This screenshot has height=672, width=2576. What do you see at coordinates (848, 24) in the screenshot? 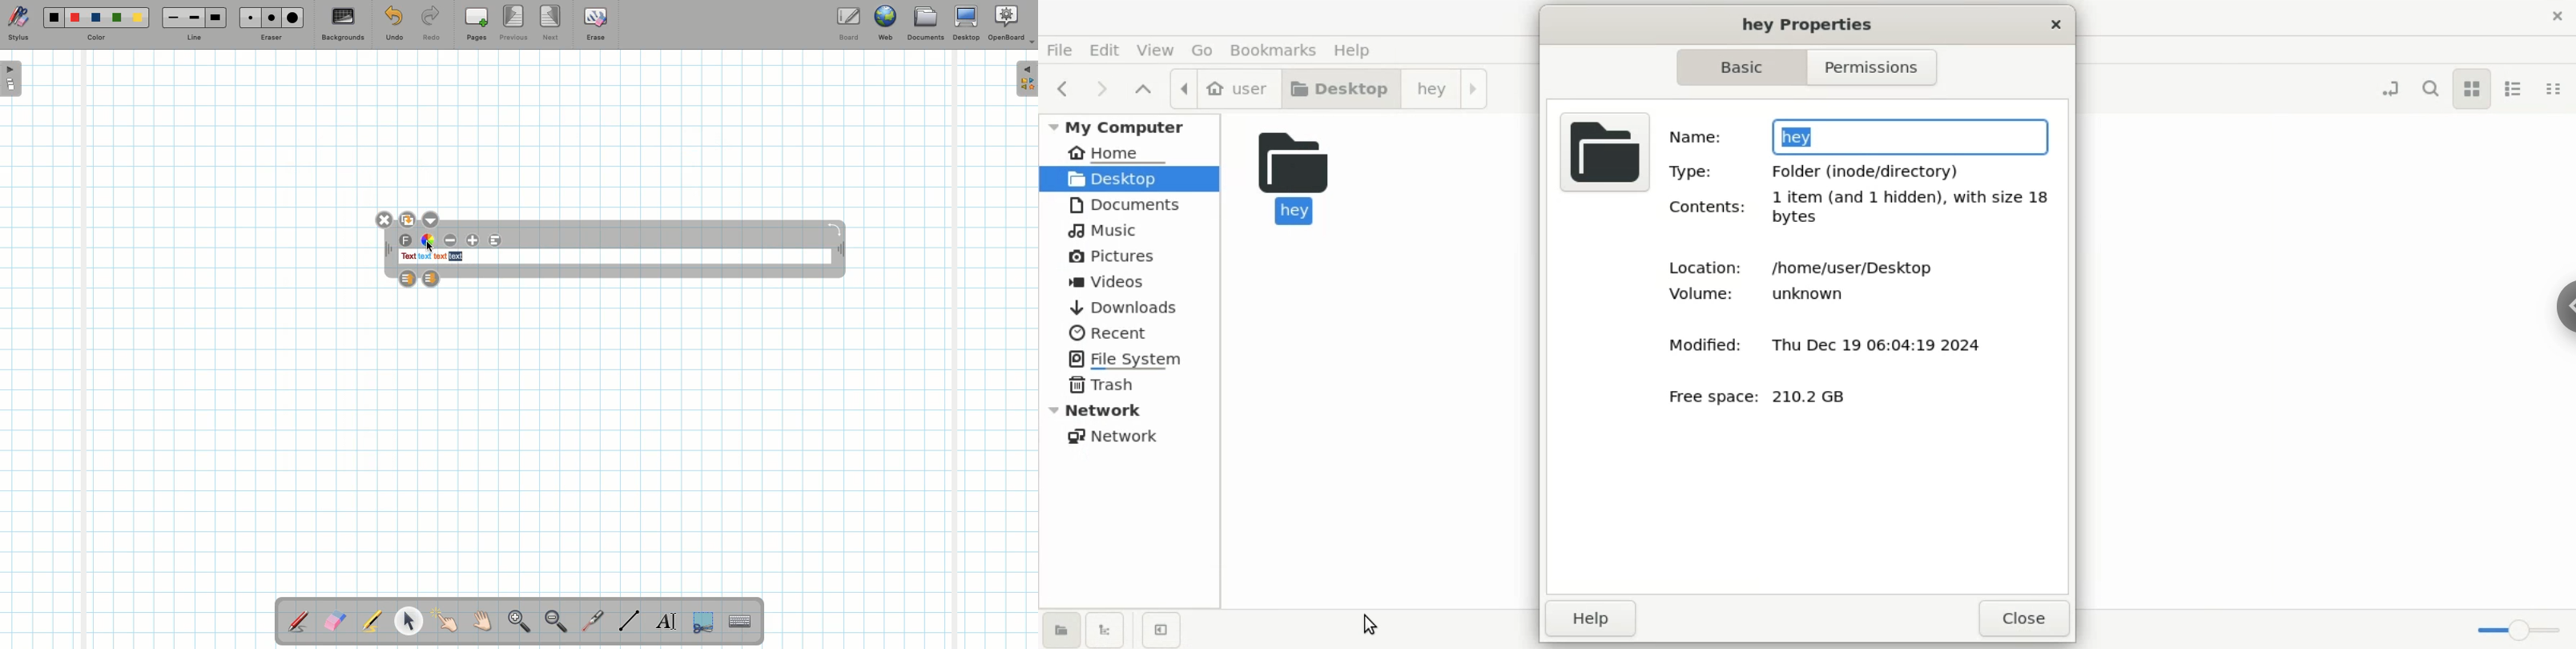
I see `Board` at bounding box center [848, 24].